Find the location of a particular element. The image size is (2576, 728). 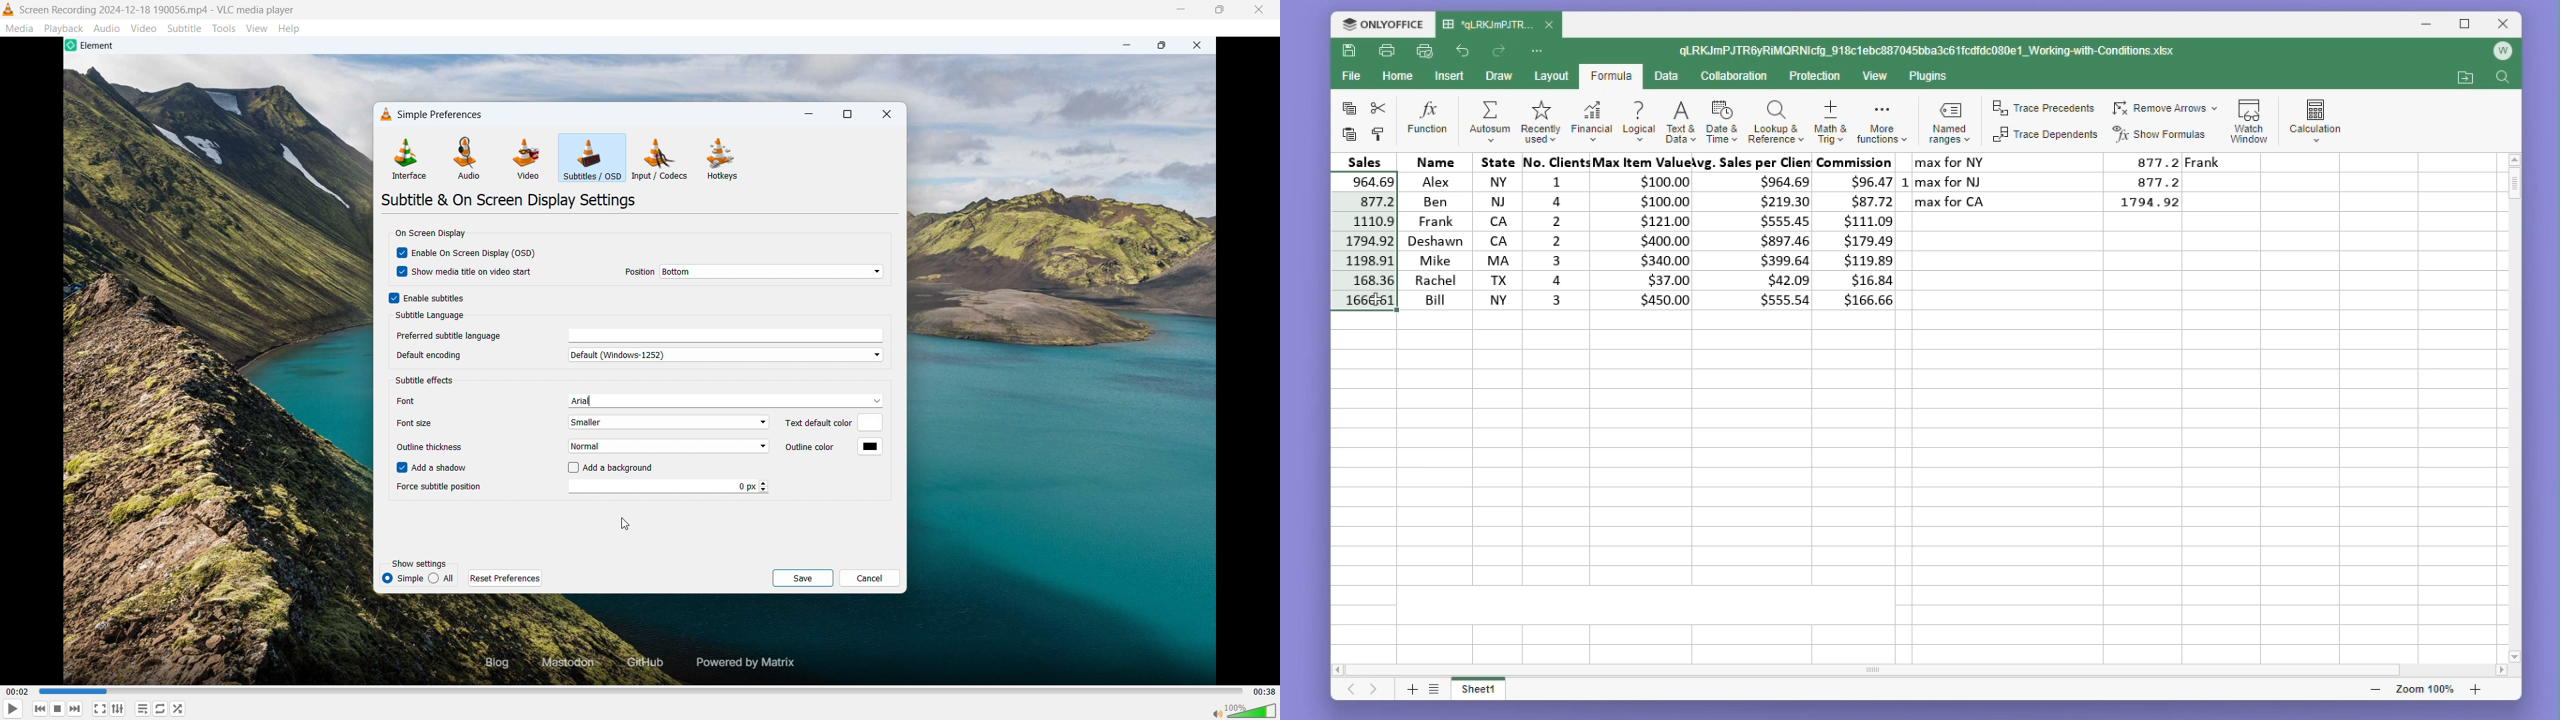

random is located at coordinates (178, 709).